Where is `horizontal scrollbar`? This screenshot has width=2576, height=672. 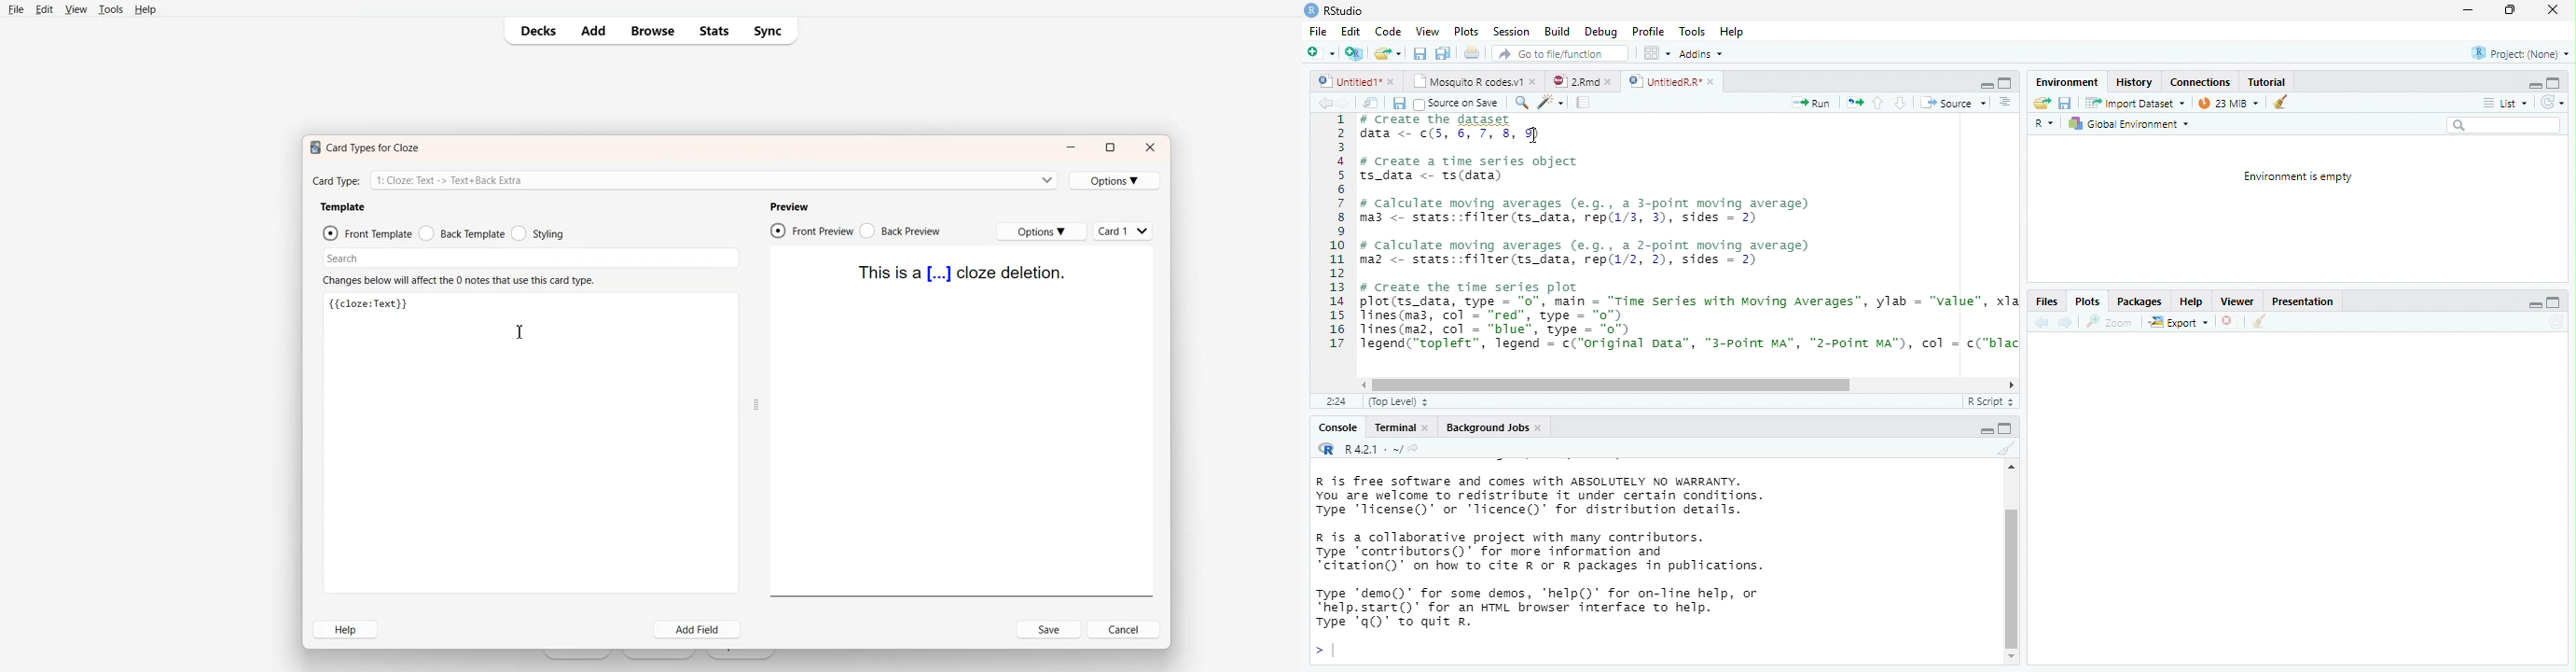
horizontal scrollbar is located at coordinates (1612, 385).